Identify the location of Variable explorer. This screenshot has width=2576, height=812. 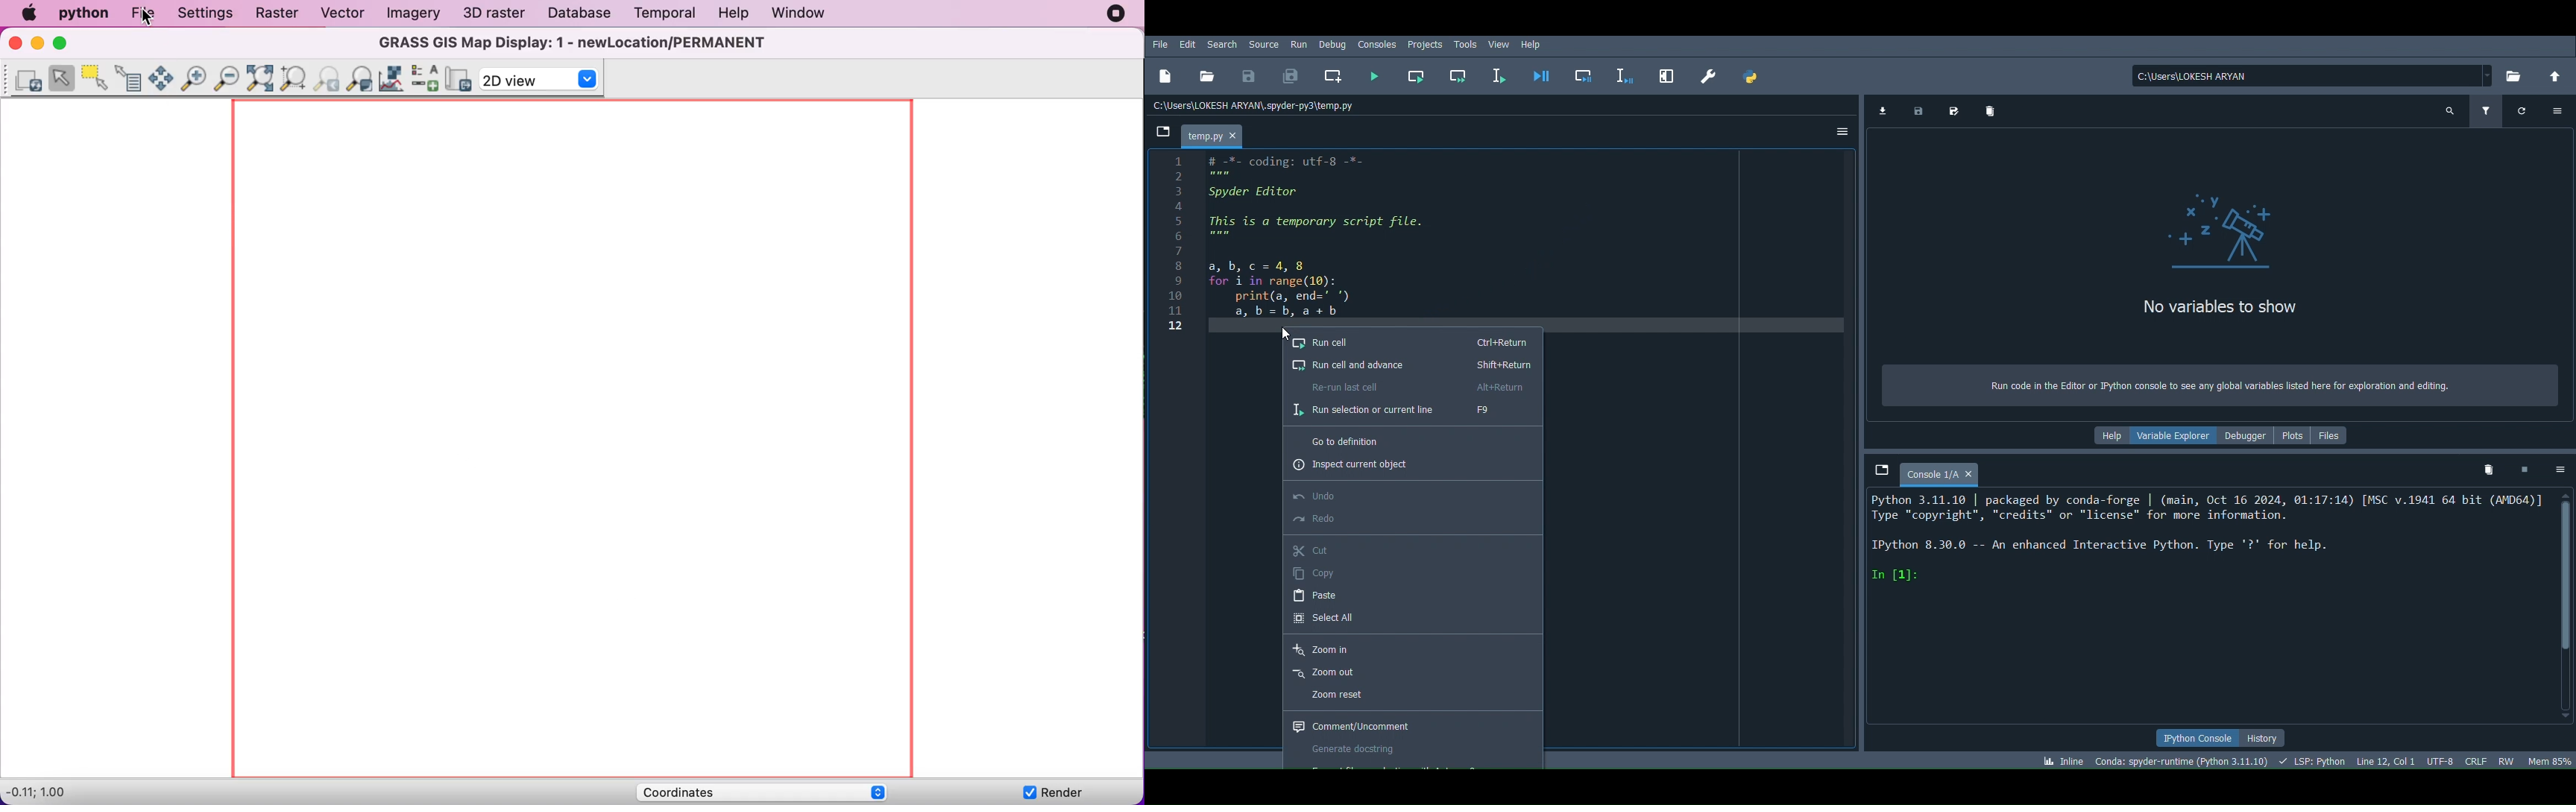
(2167, 435).